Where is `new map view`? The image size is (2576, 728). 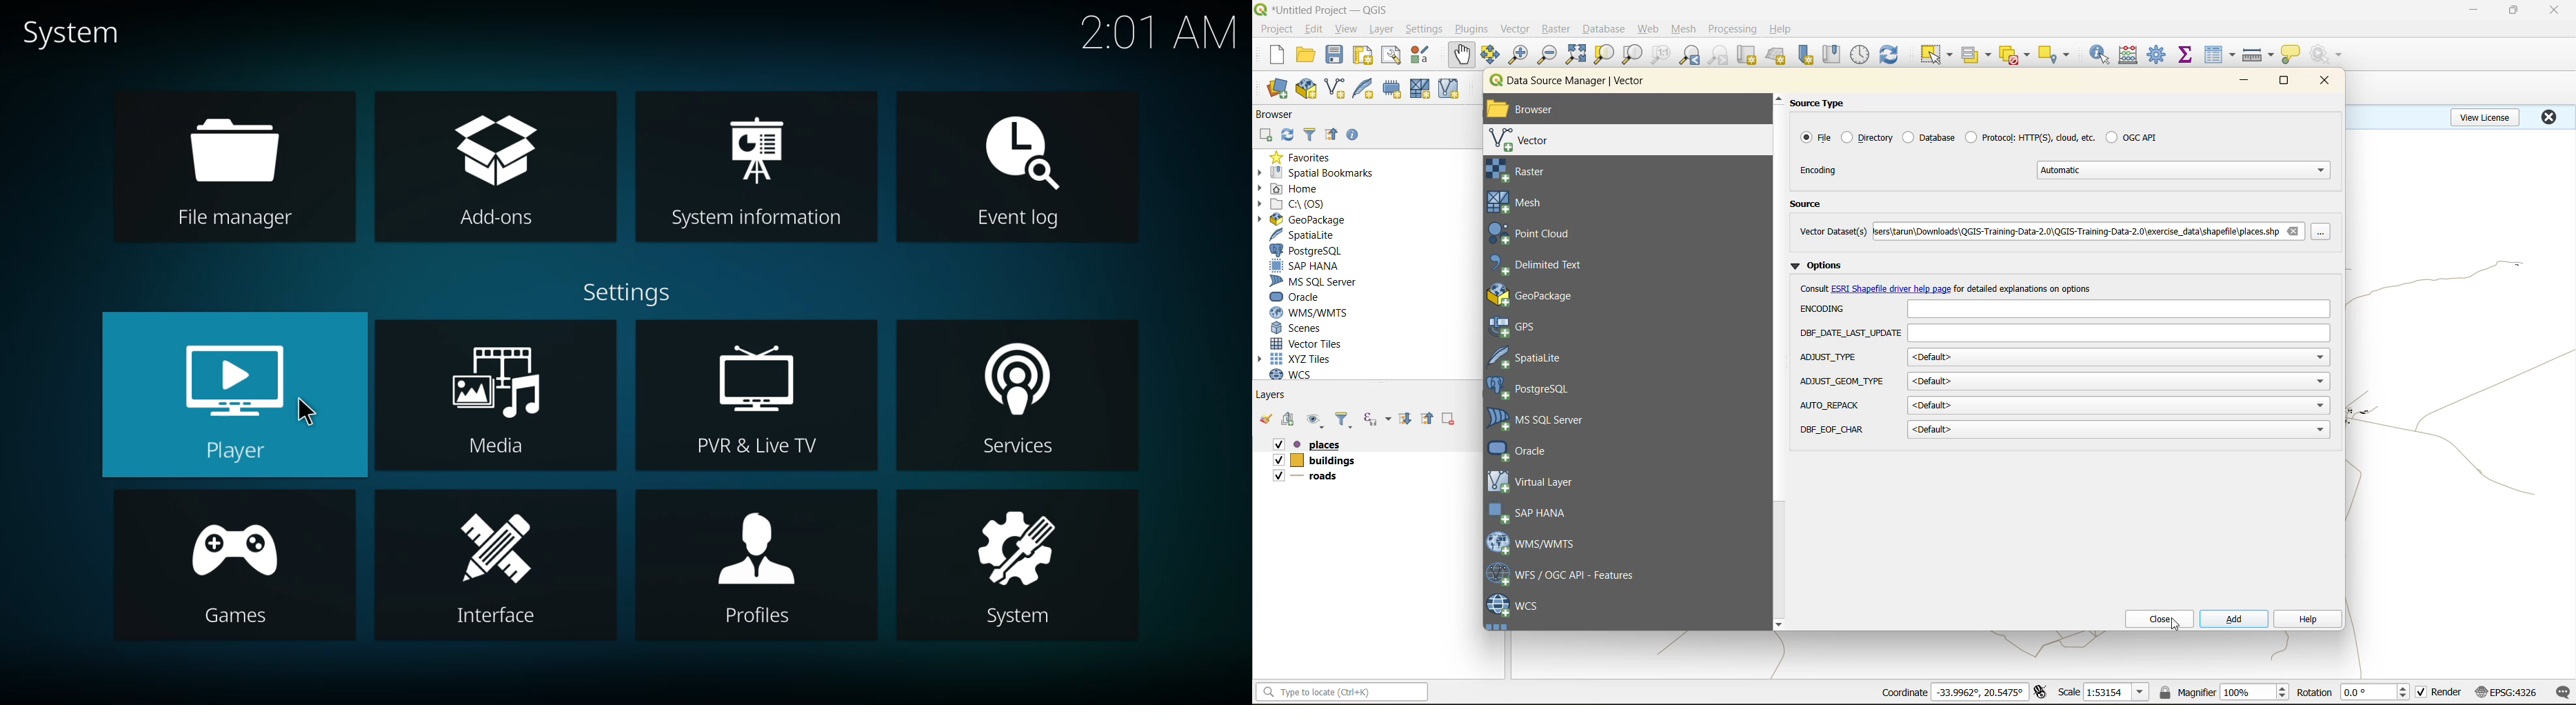 new map view is located at coordinates (1749, 57).